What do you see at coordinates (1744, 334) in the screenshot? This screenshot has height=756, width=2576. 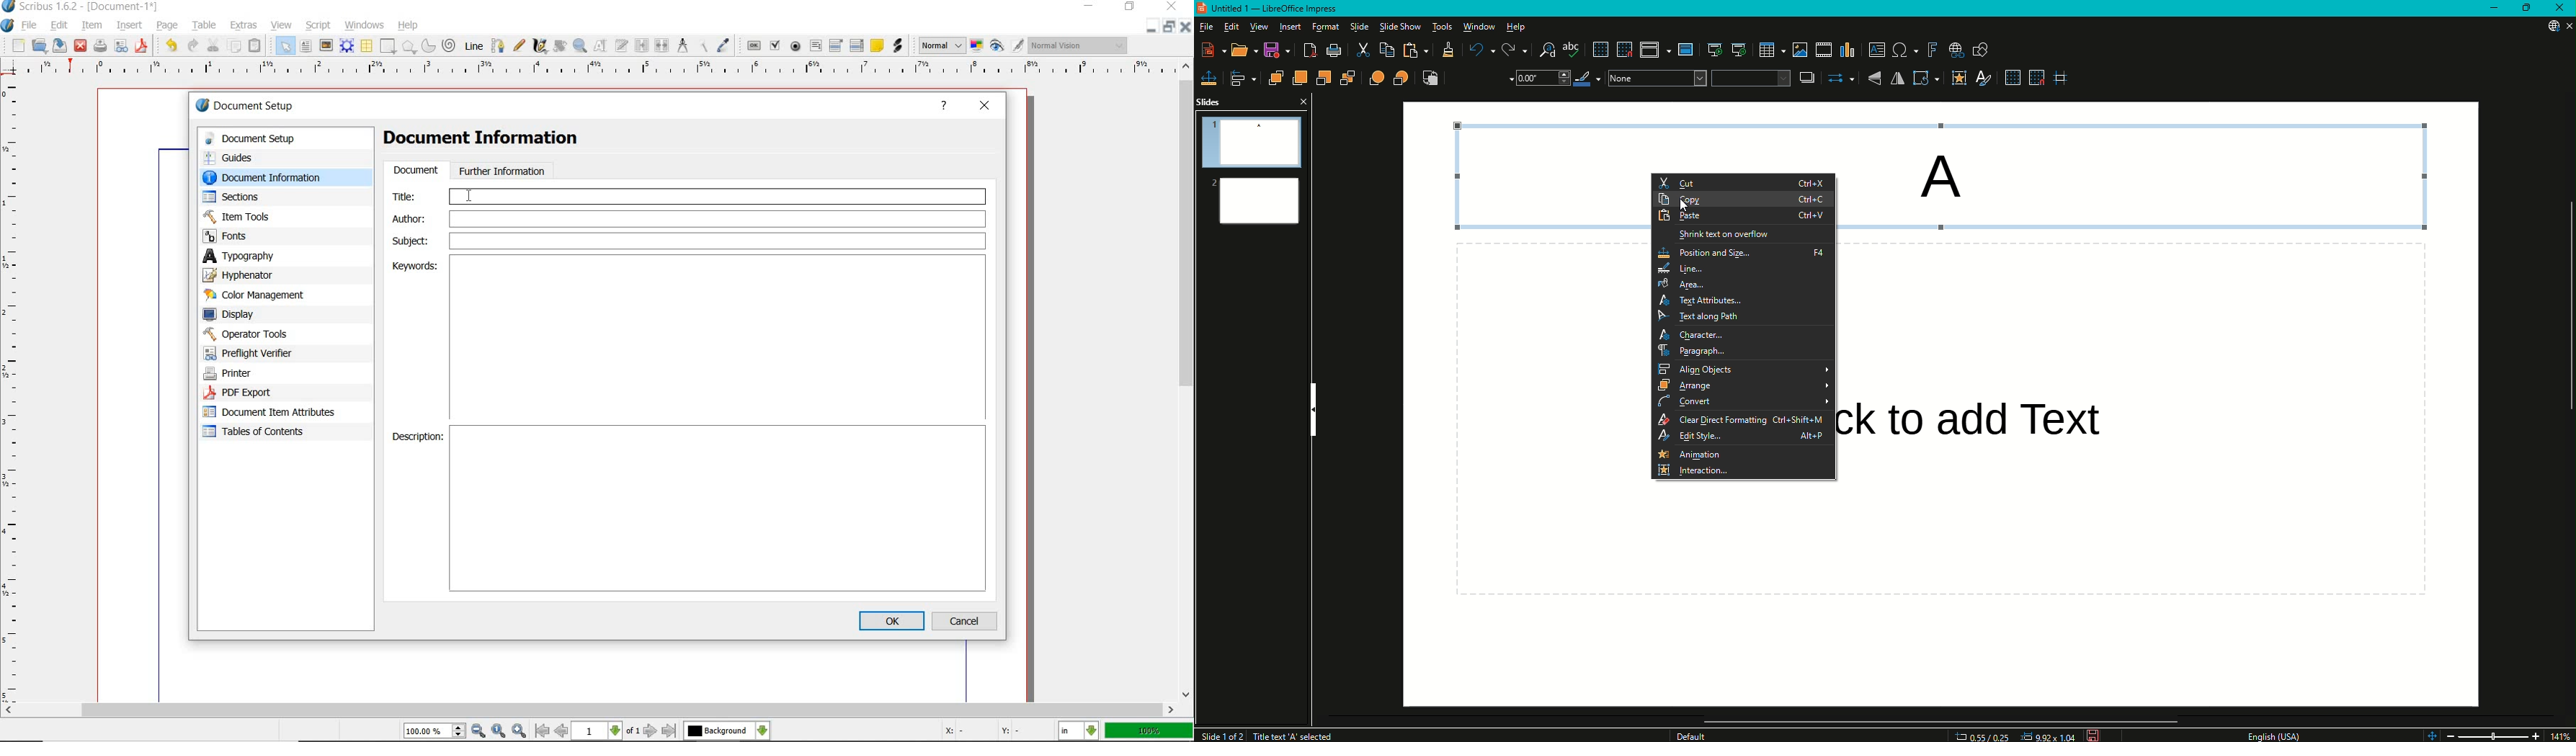 I see `Character` at bounding box center [1744, 334].